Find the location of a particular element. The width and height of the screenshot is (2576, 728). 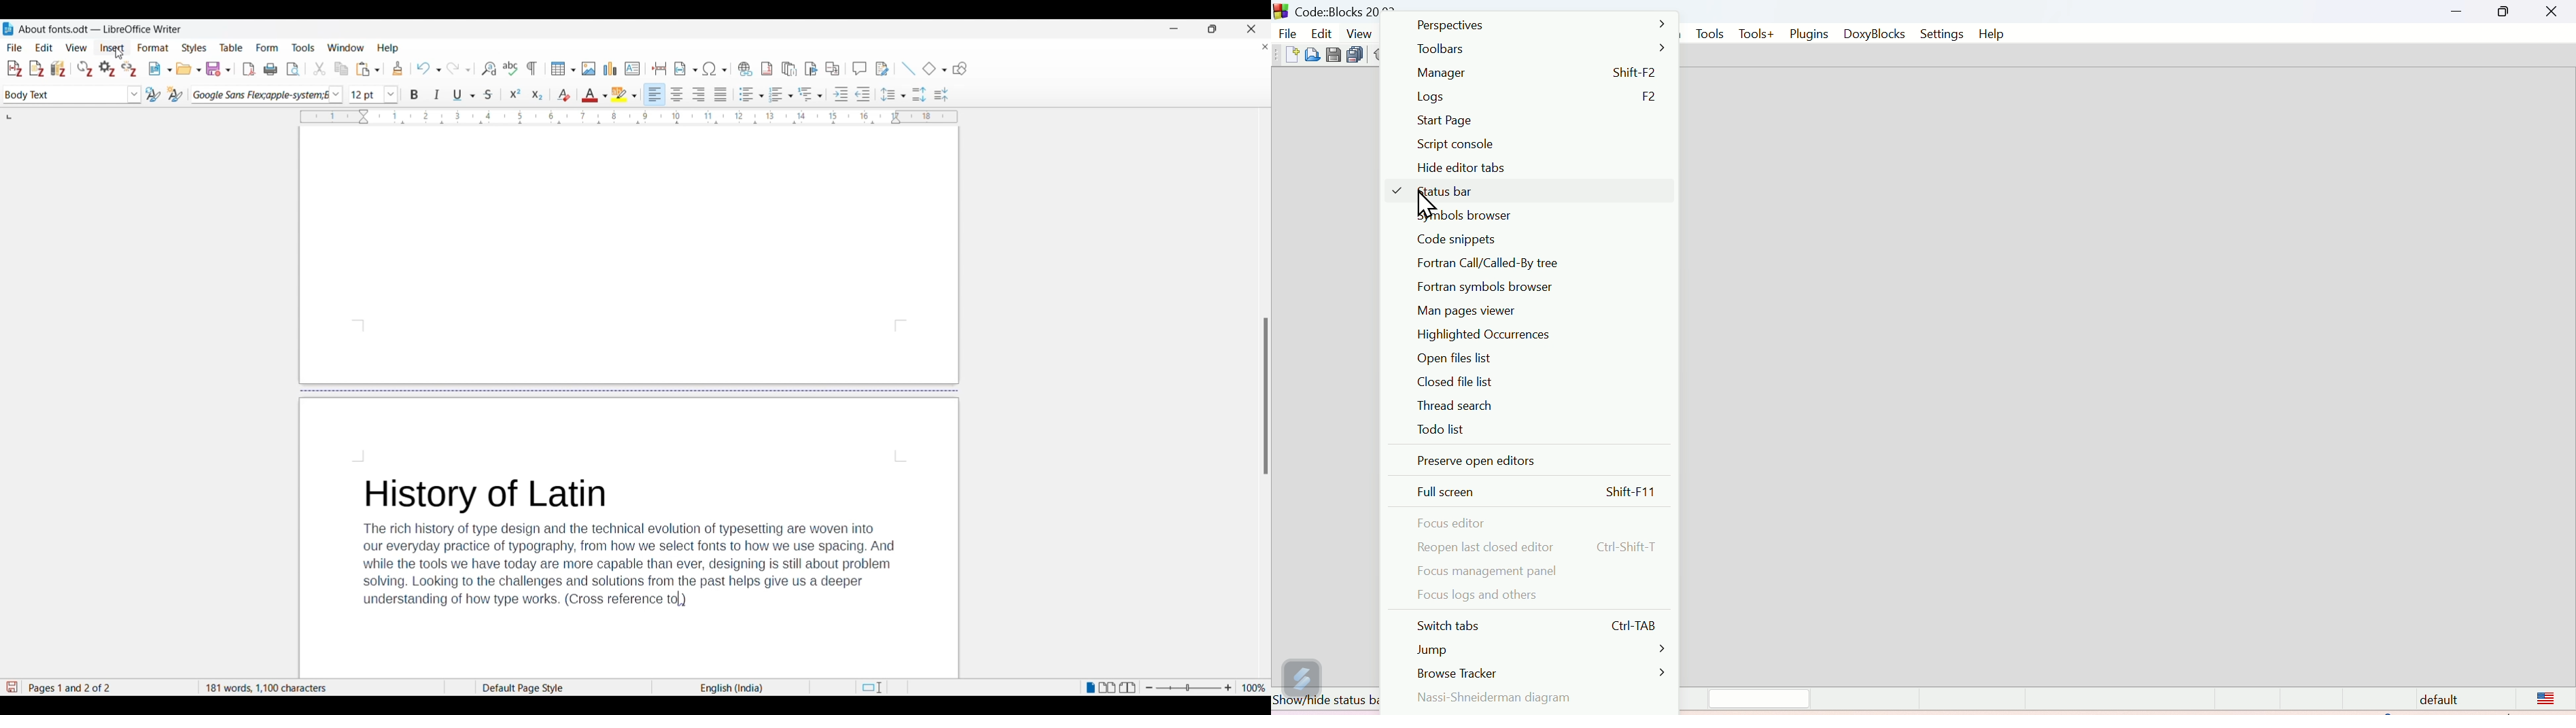

Format menu is located at coordinates (153, 48).